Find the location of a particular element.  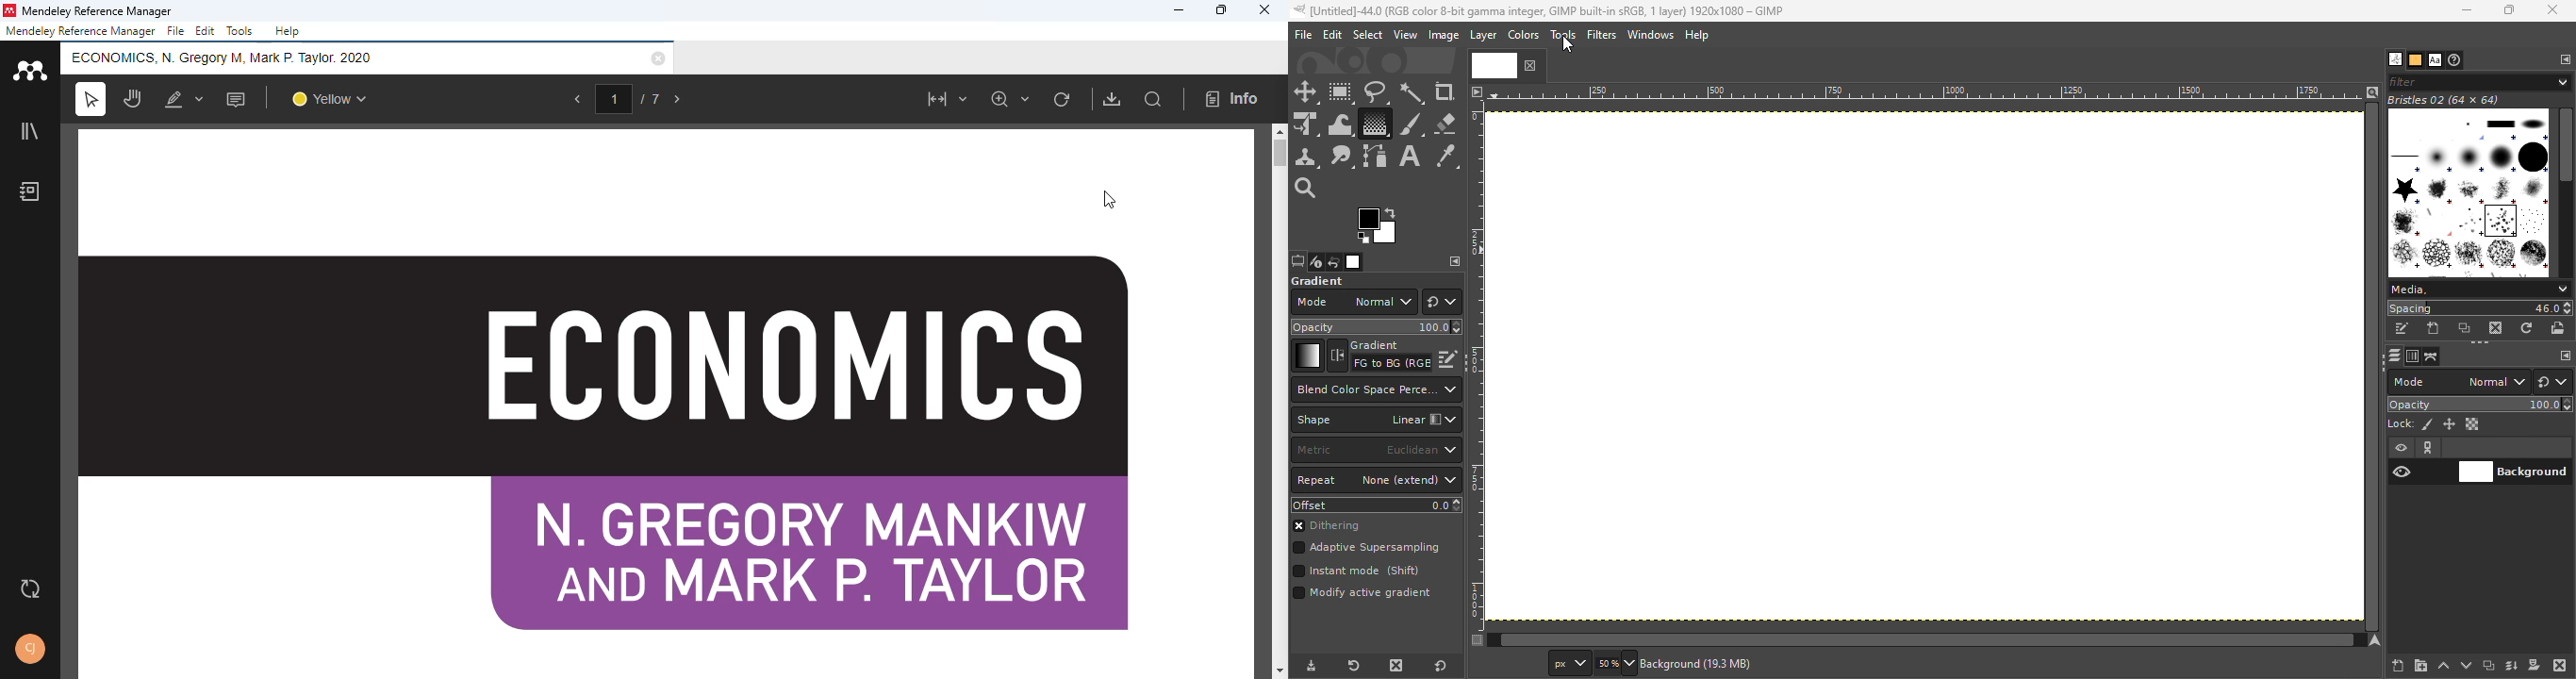

Save tool preset is located at coordinates (1309, 667).